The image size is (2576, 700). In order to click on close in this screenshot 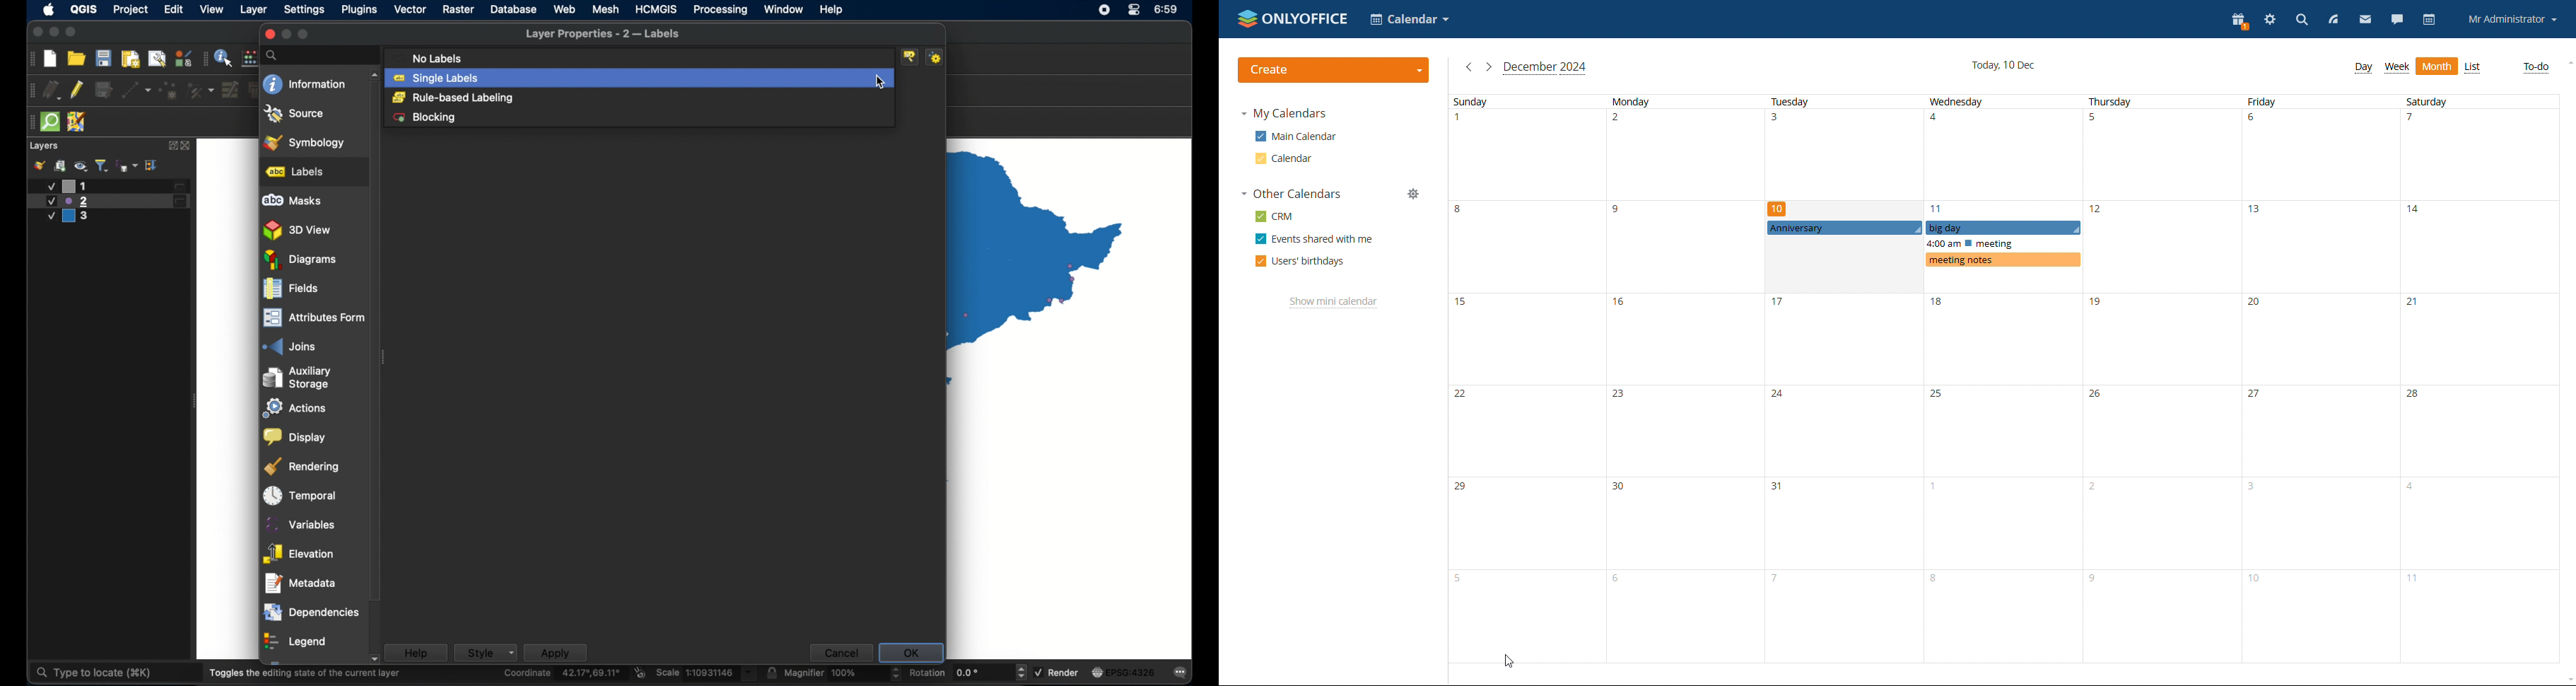, I will do `click(36, 32)`.